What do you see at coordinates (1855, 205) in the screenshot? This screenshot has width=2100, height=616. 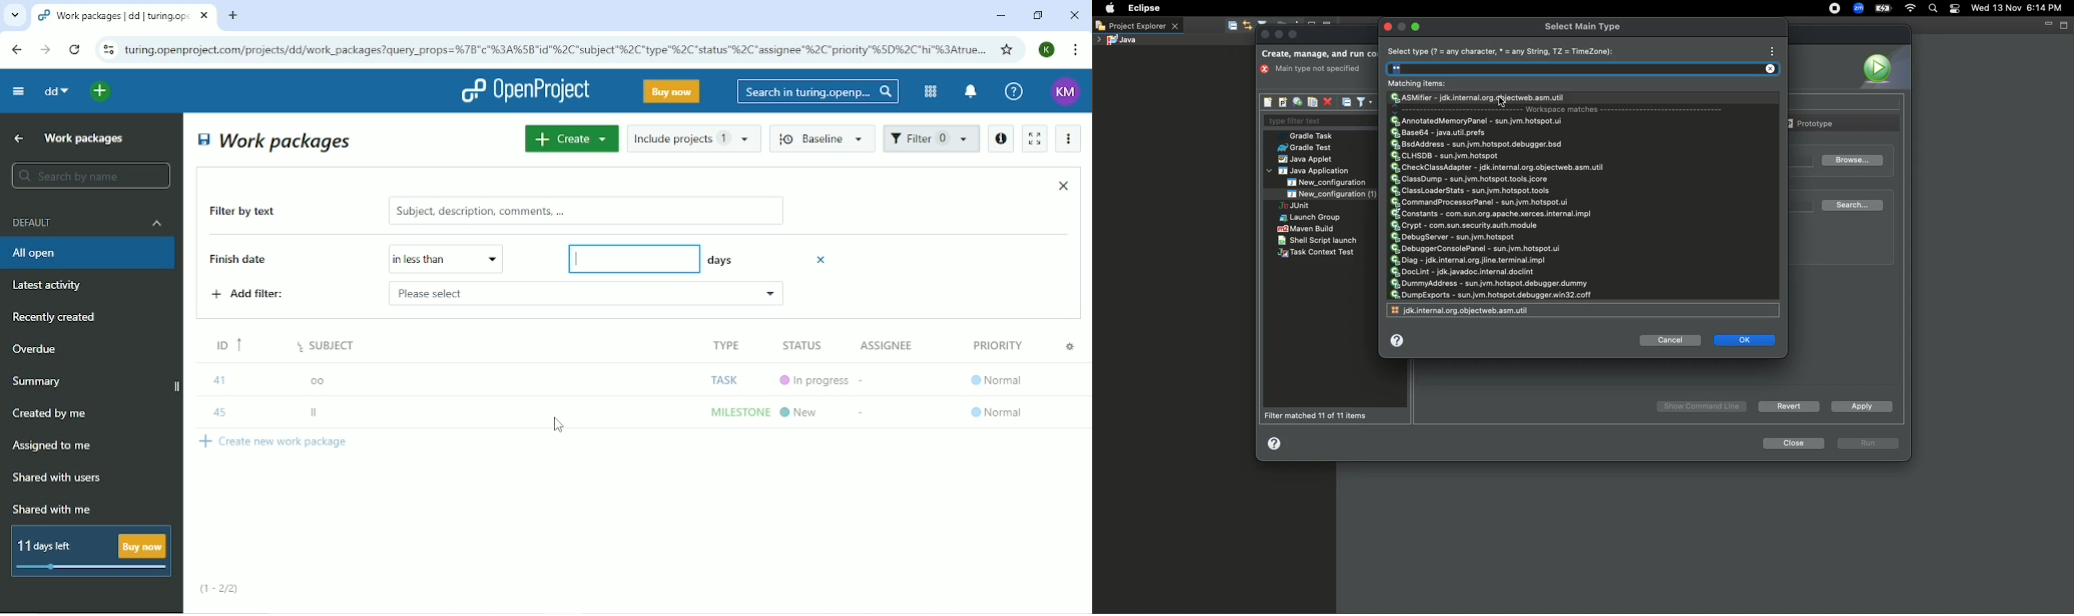 I see `Search...` at bounding box center [1855, 205].